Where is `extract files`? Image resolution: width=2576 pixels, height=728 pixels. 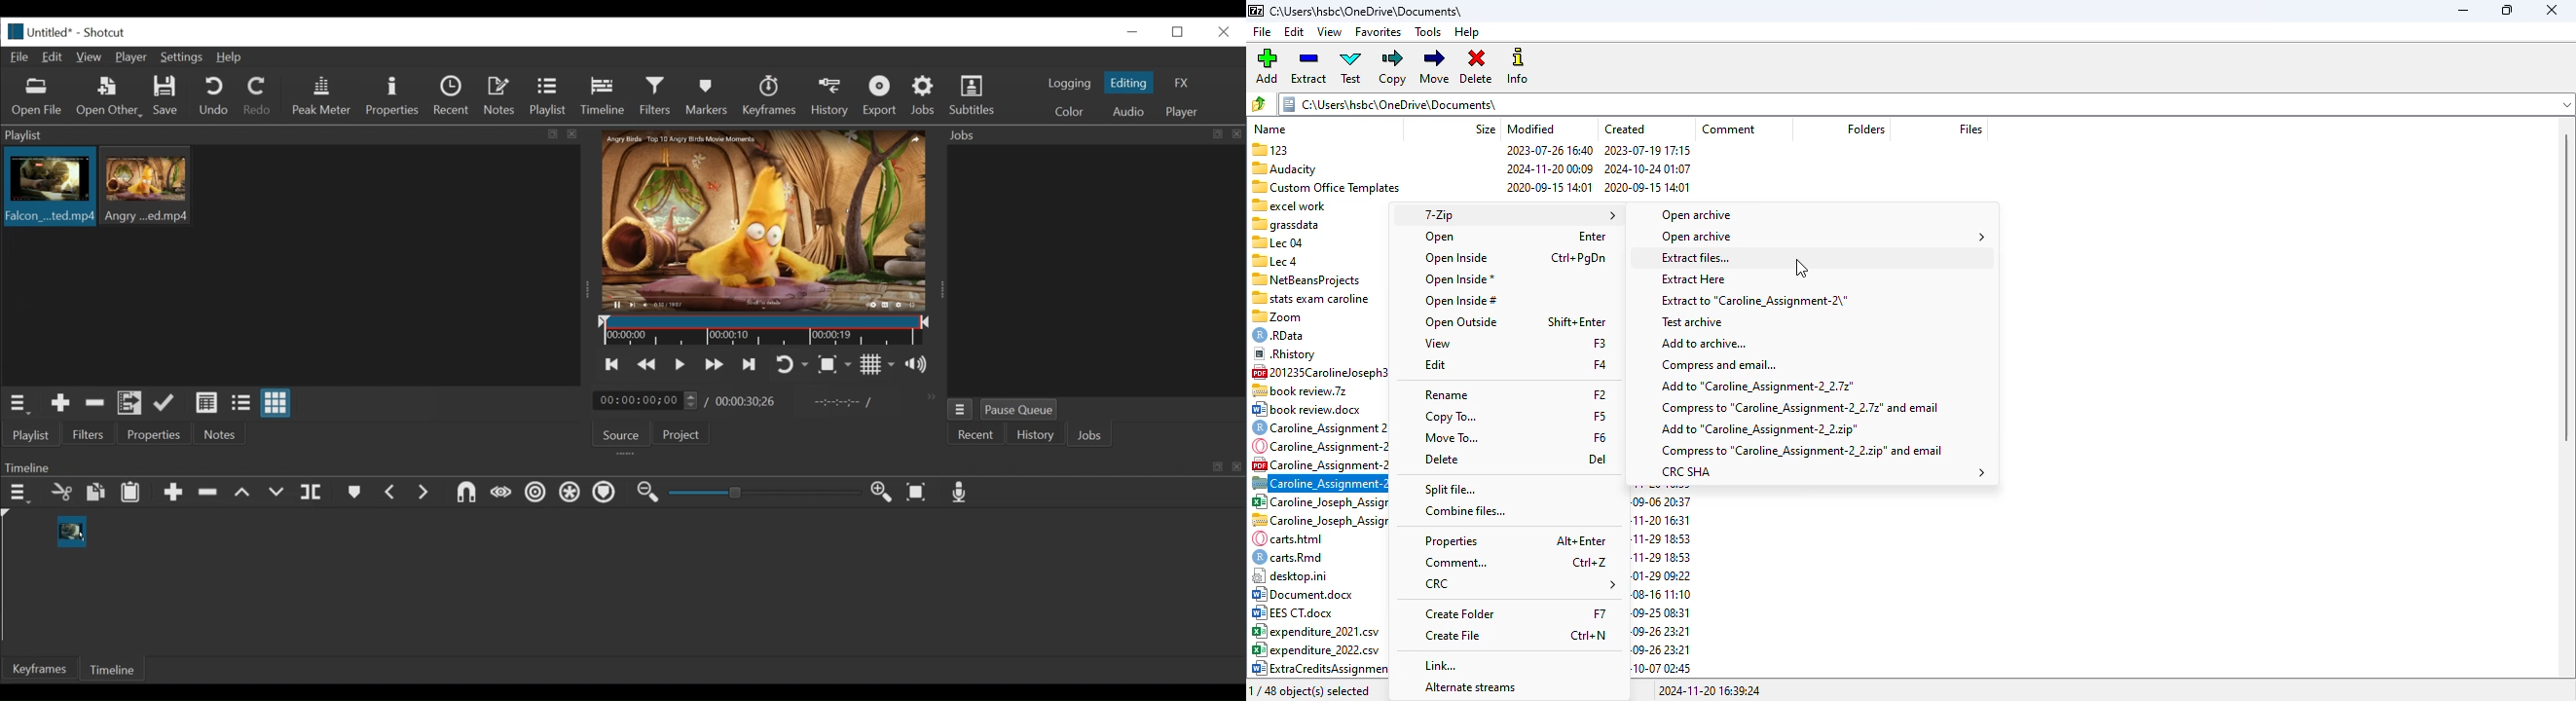
extract files is located at coordinates (1697, 258).